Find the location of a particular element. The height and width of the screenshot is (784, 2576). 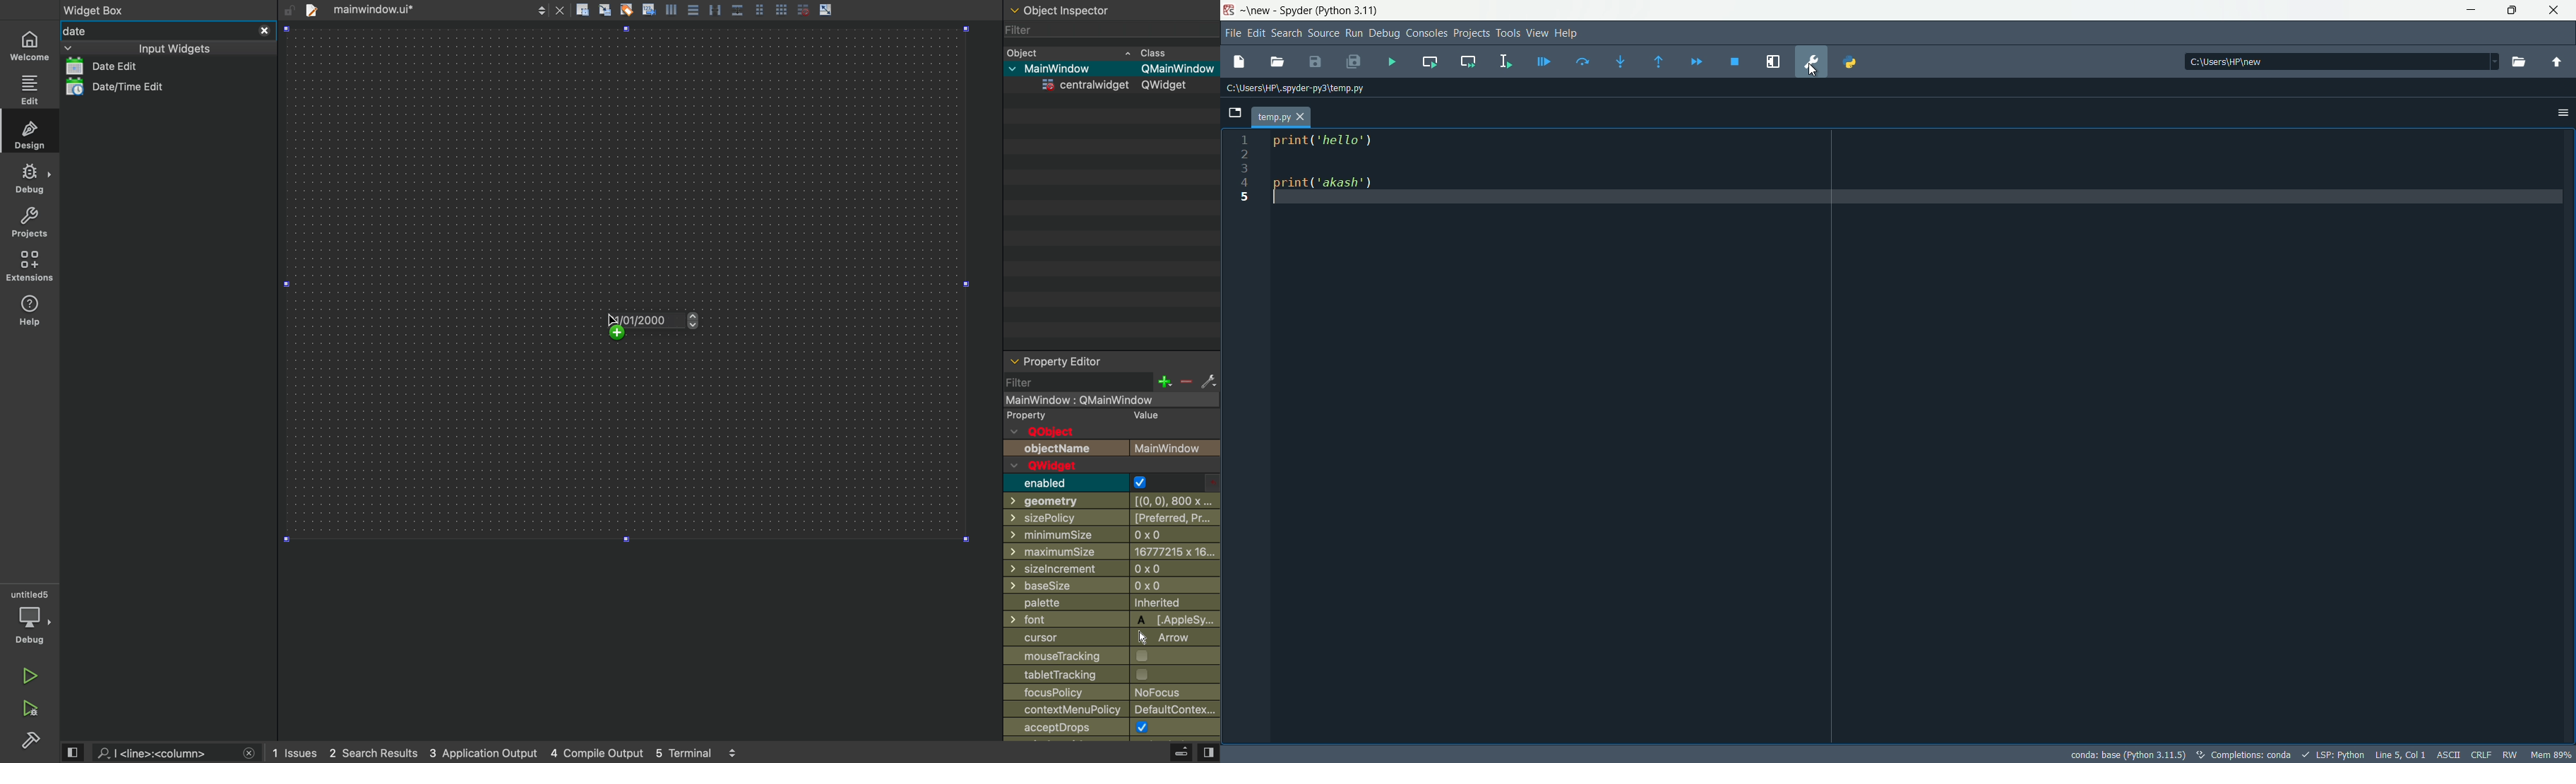

cursor is located at coordinates (1816, 76).